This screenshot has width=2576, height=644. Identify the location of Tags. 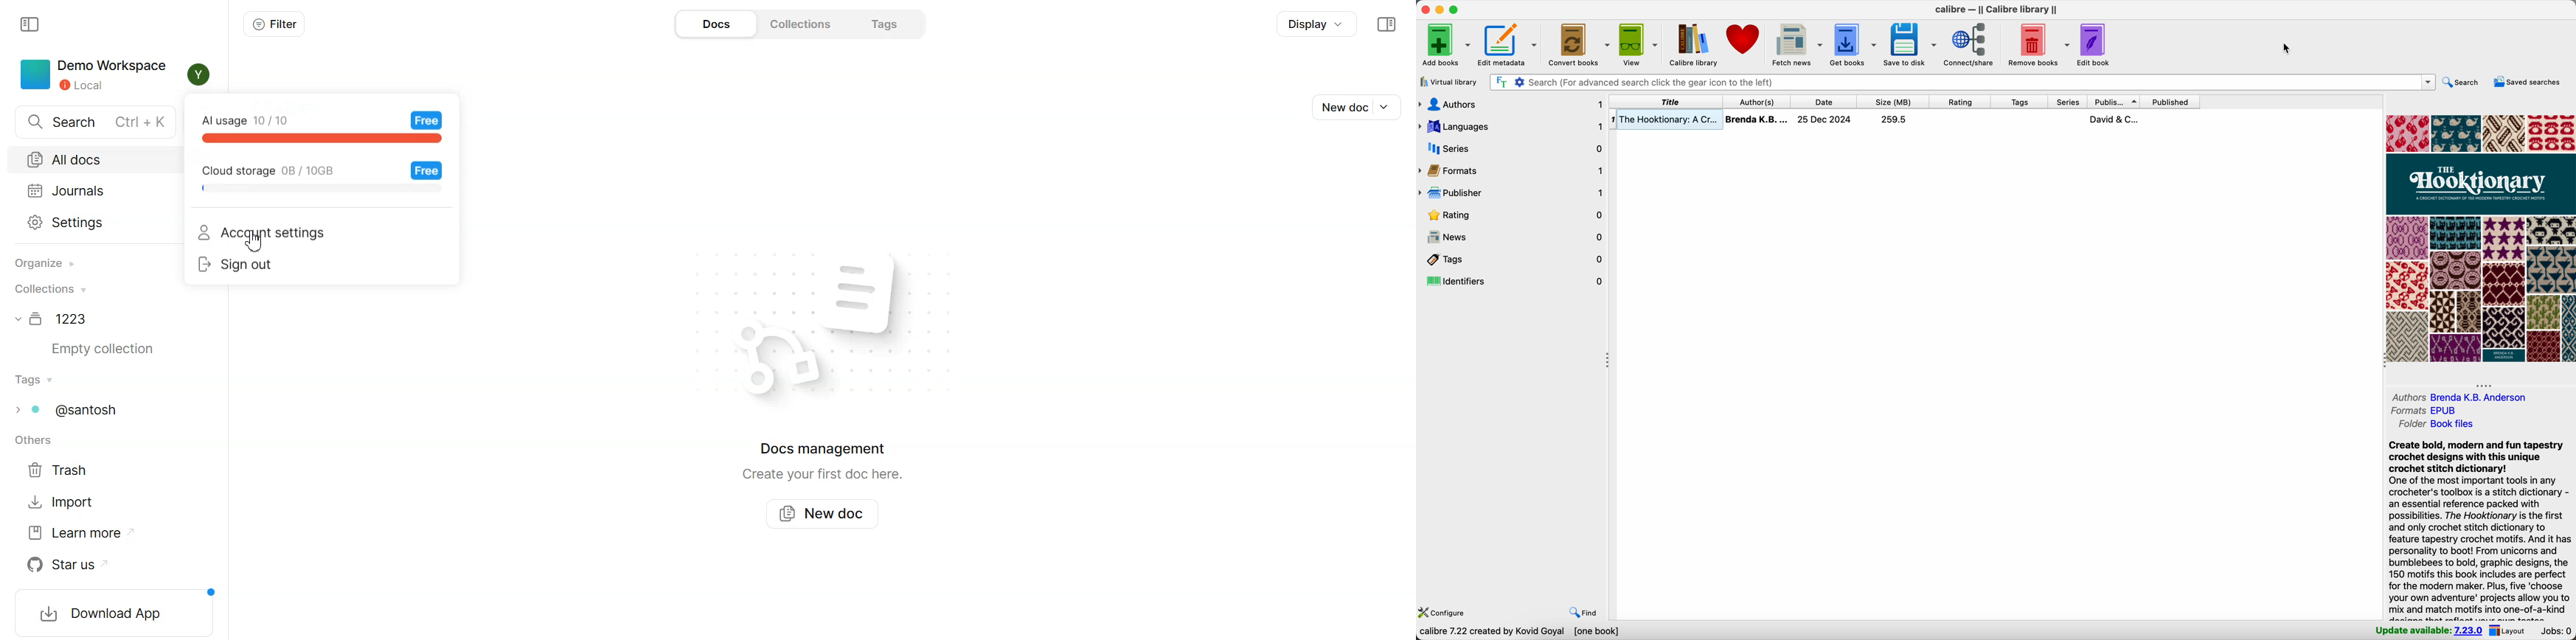
(35, 380).